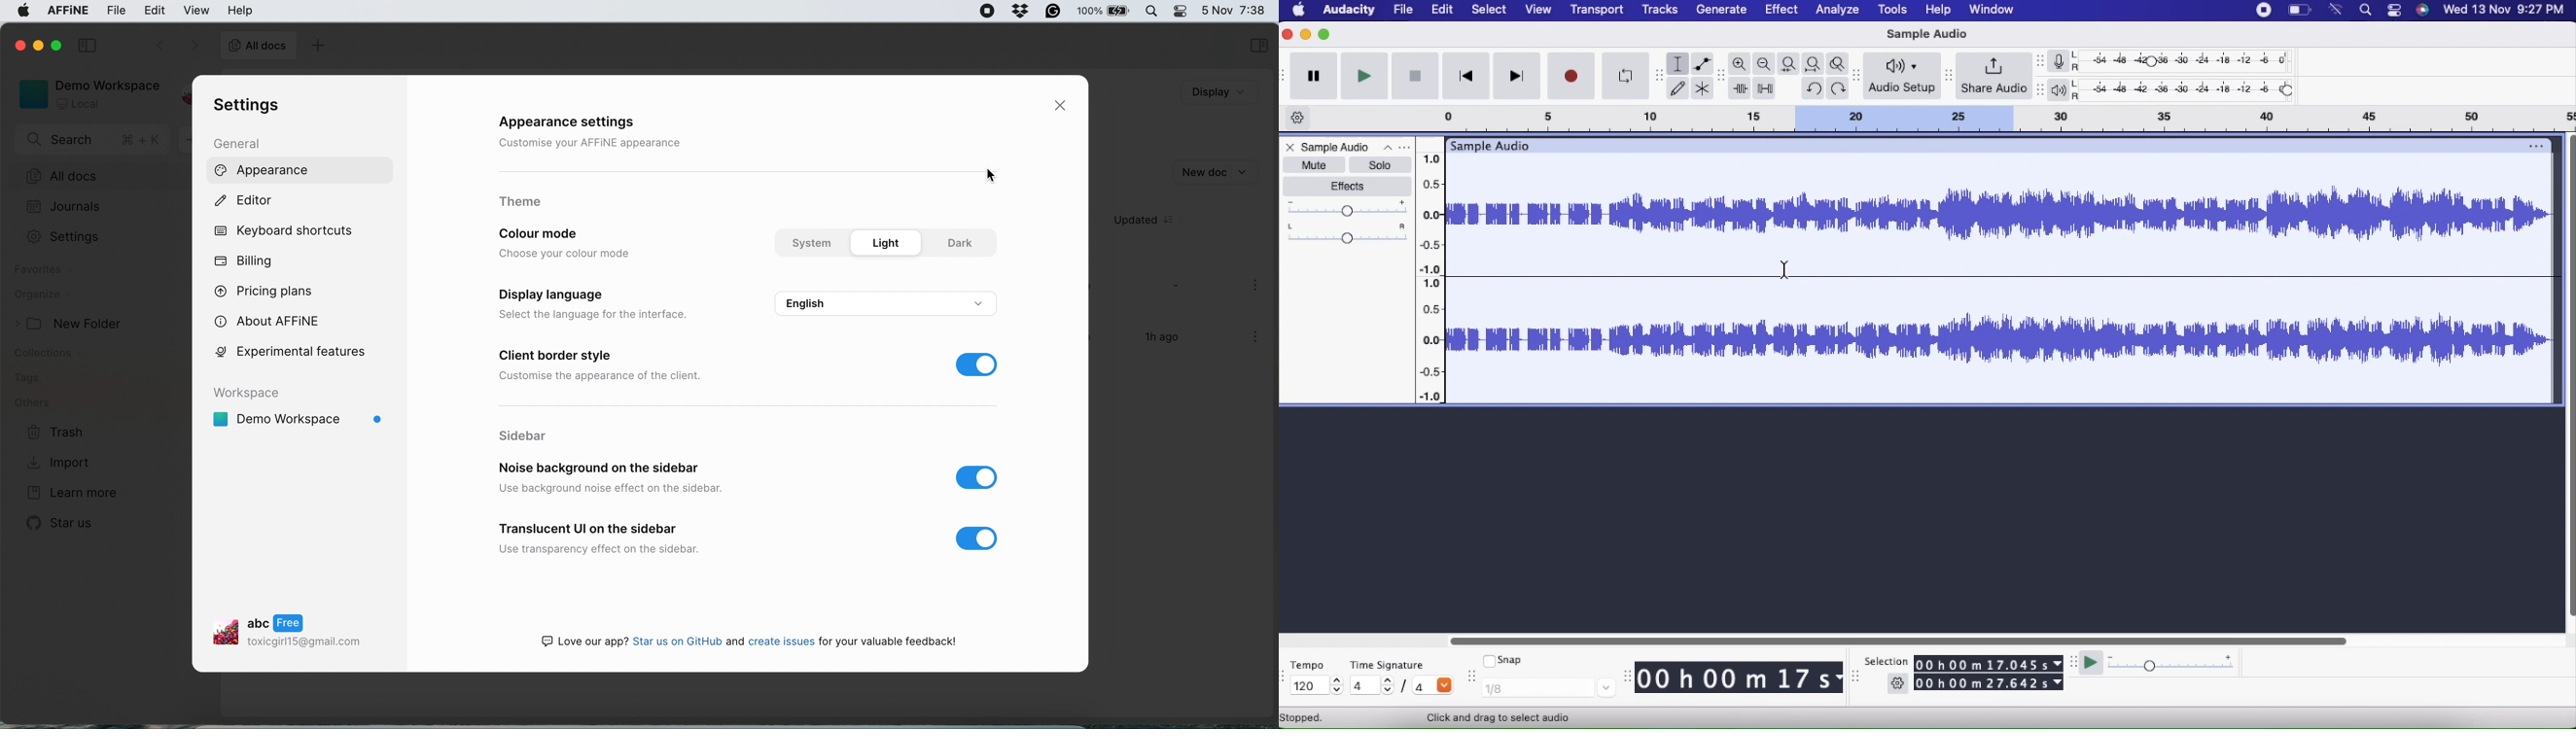  I want to click on Window, so click(2002, 9).